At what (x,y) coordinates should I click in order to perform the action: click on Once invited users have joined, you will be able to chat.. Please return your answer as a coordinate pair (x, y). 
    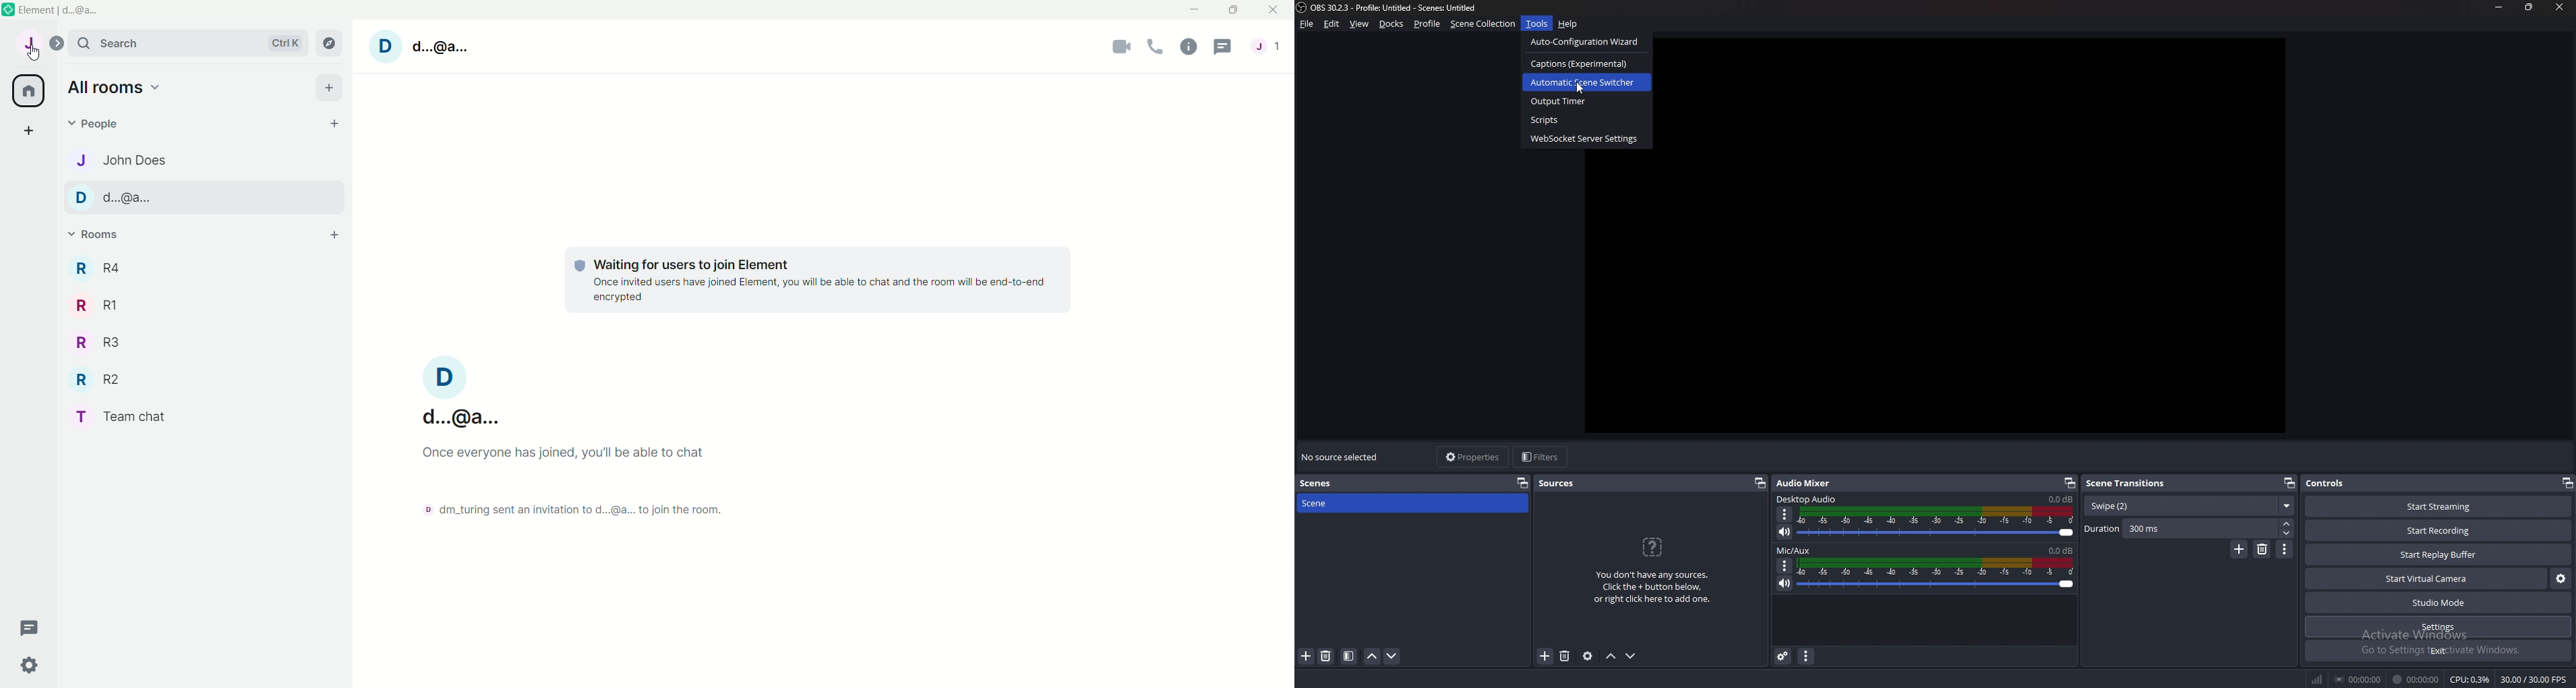
    Looking at the image, I should click on (593, 456).